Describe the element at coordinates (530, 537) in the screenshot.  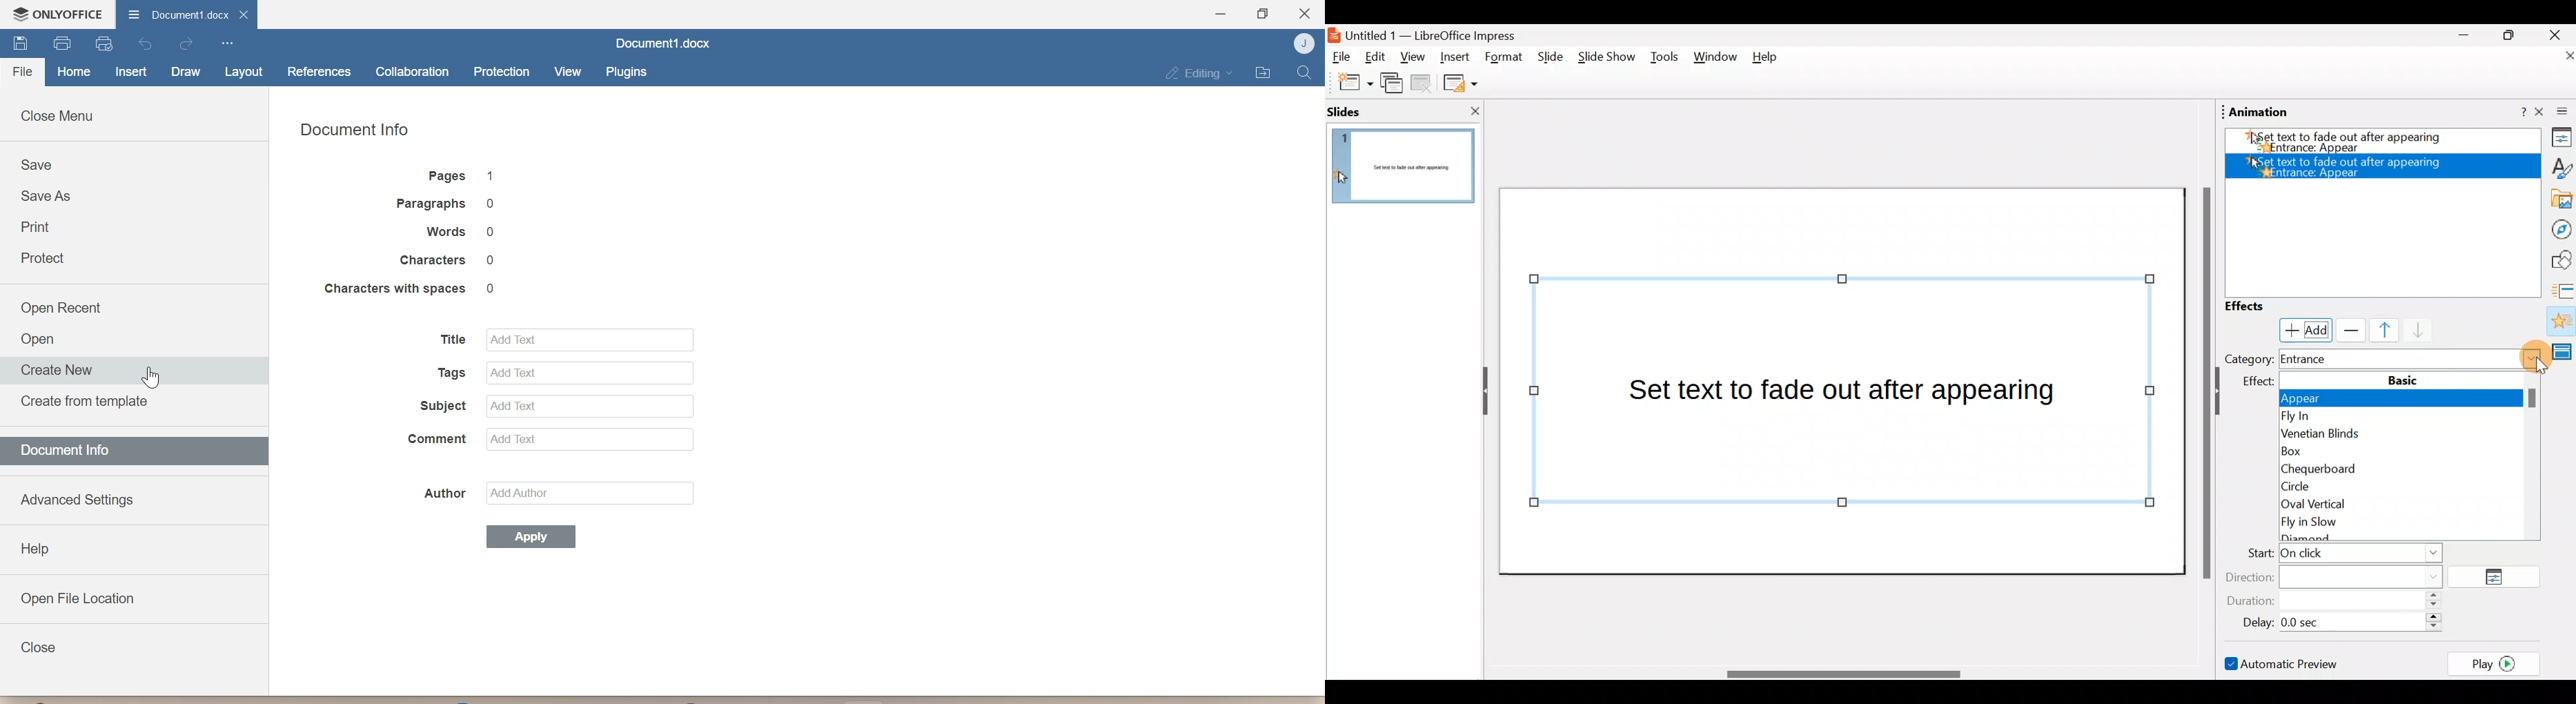
I see `Apply` at that location.